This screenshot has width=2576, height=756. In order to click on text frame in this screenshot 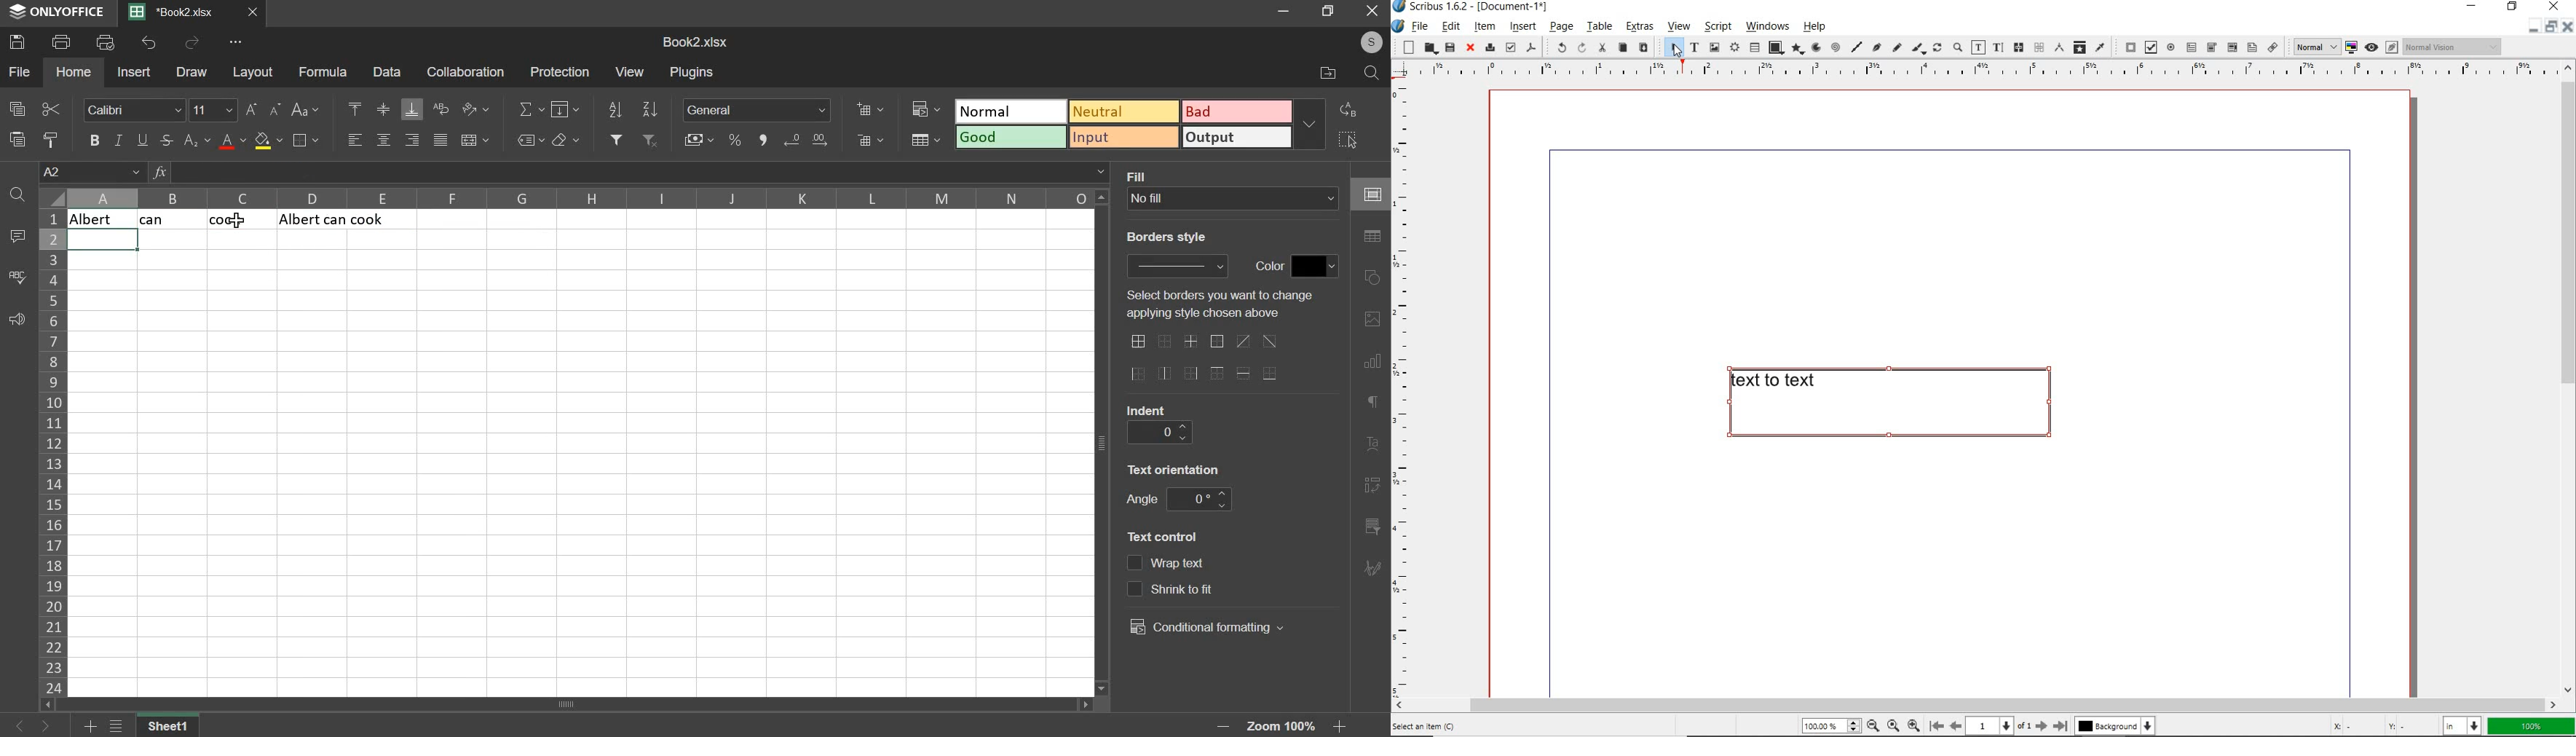, I will do `click(1693, 48)`.